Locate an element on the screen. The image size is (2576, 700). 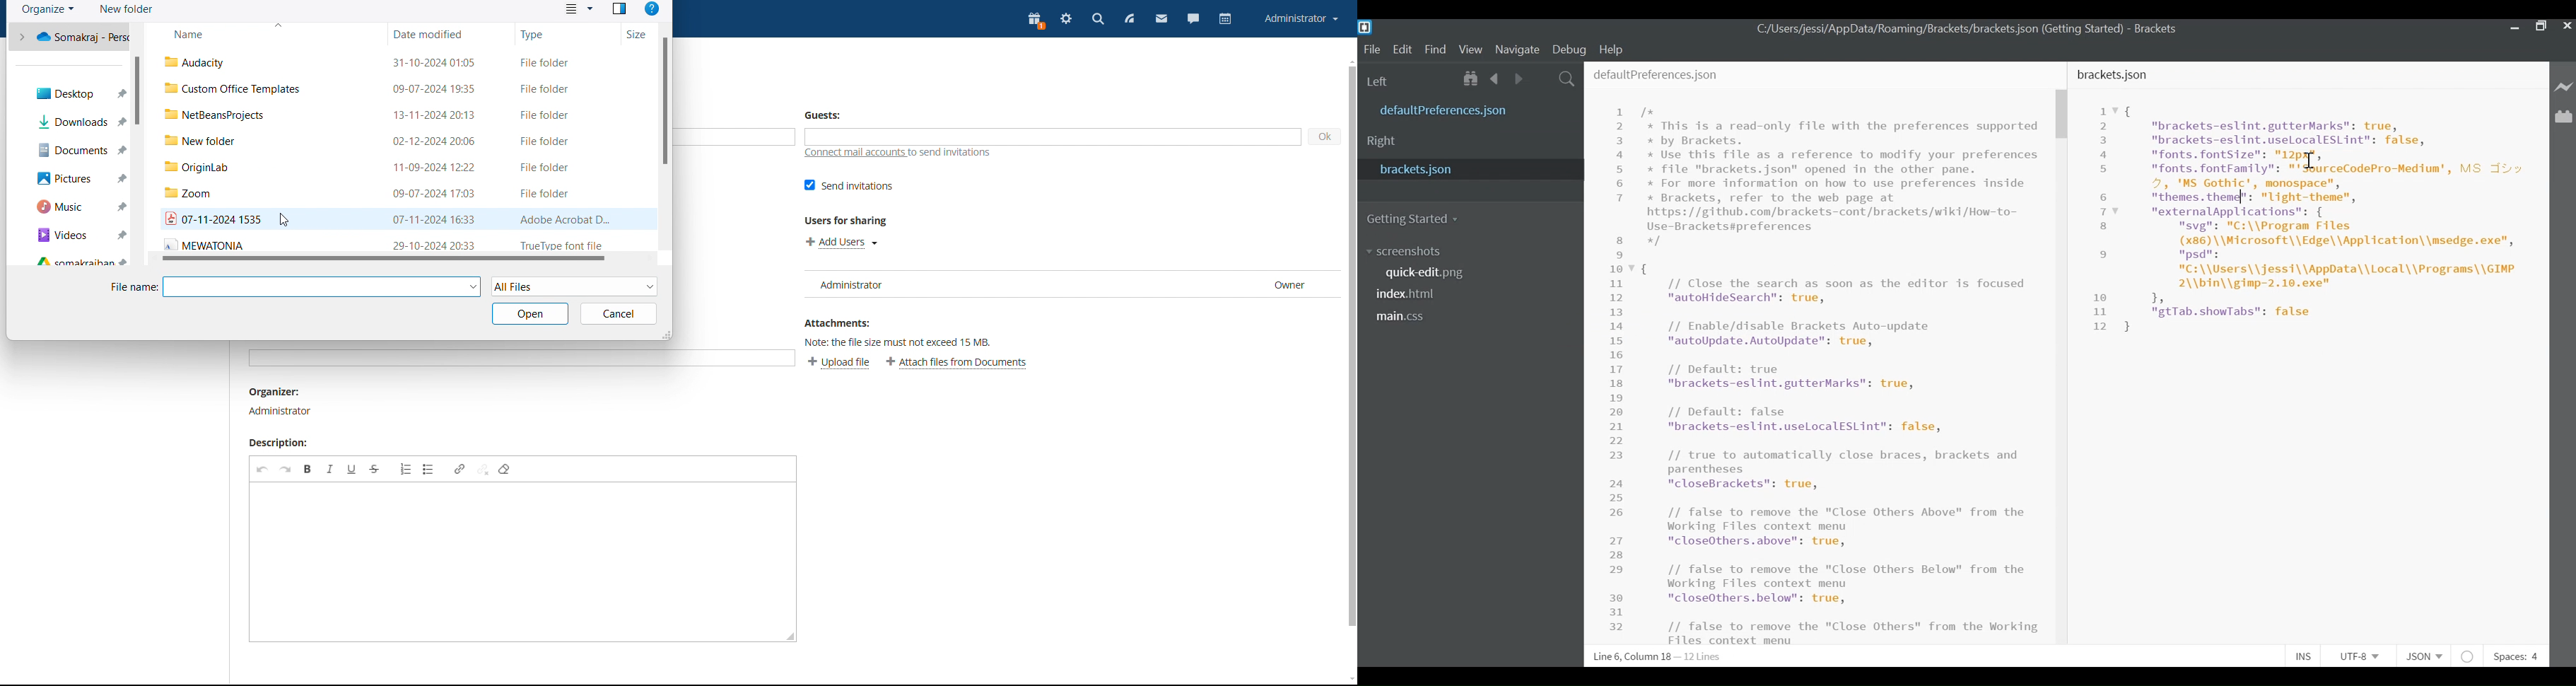
File Encoding is located at coordinates (2360, 656).